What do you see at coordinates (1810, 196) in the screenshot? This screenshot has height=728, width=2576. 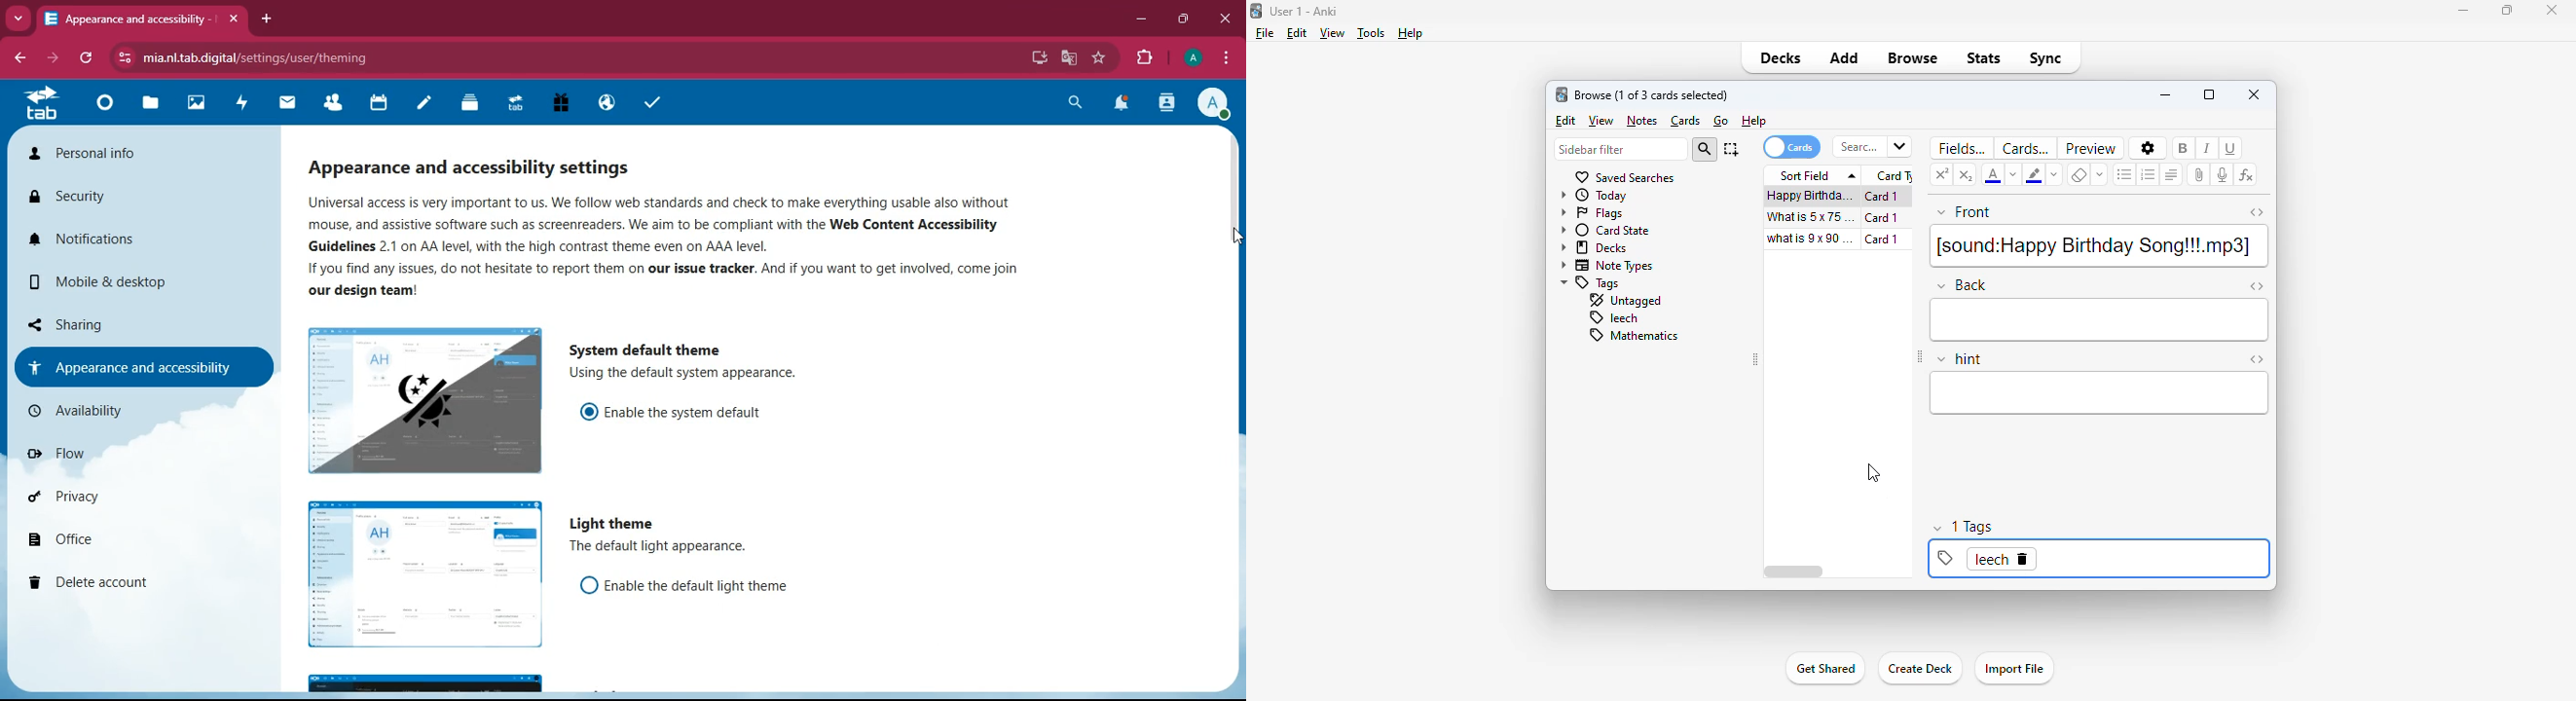 I see `happy birthday song!!!` at bounding box center [1810, 196].